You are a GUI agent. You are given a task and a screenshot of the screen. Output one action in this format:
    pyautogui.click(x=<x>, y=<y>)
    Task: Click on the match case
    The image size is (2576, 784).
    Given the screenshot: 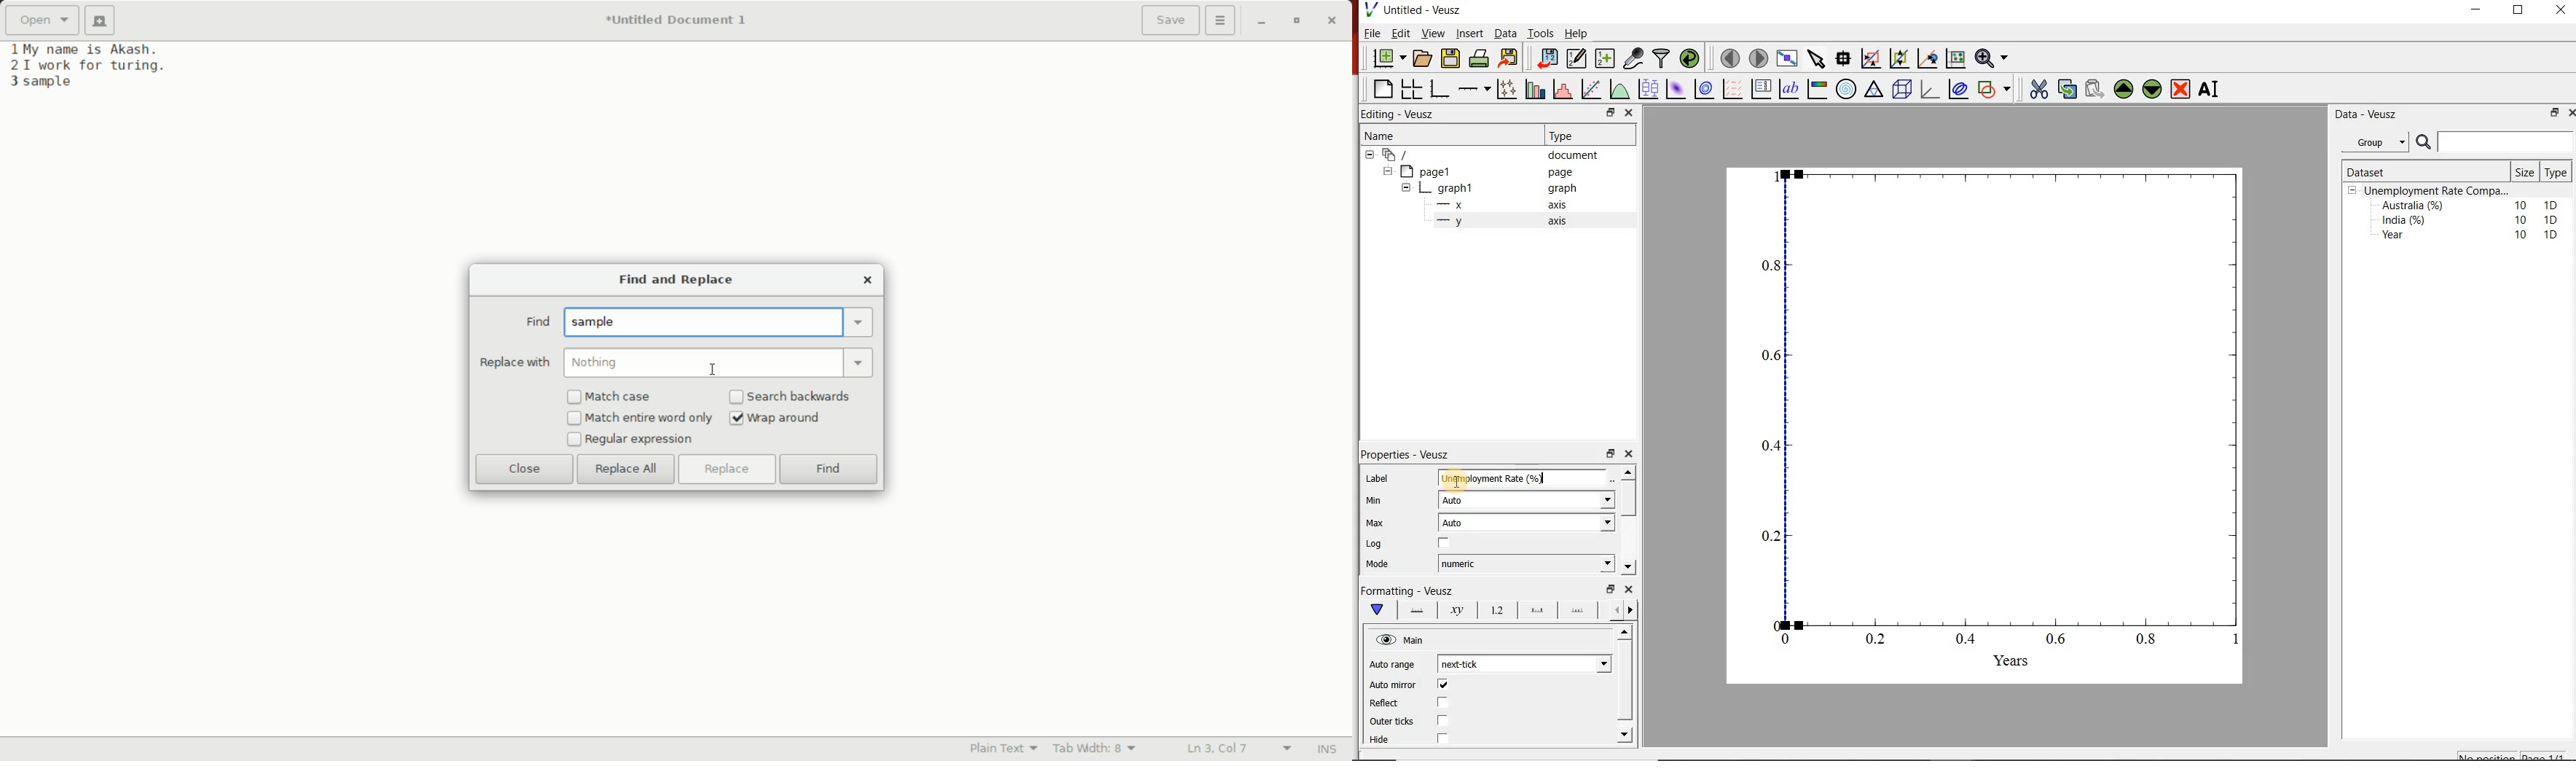 What is the action you would take?
    pyautogui.click(x=620, y=397)
    